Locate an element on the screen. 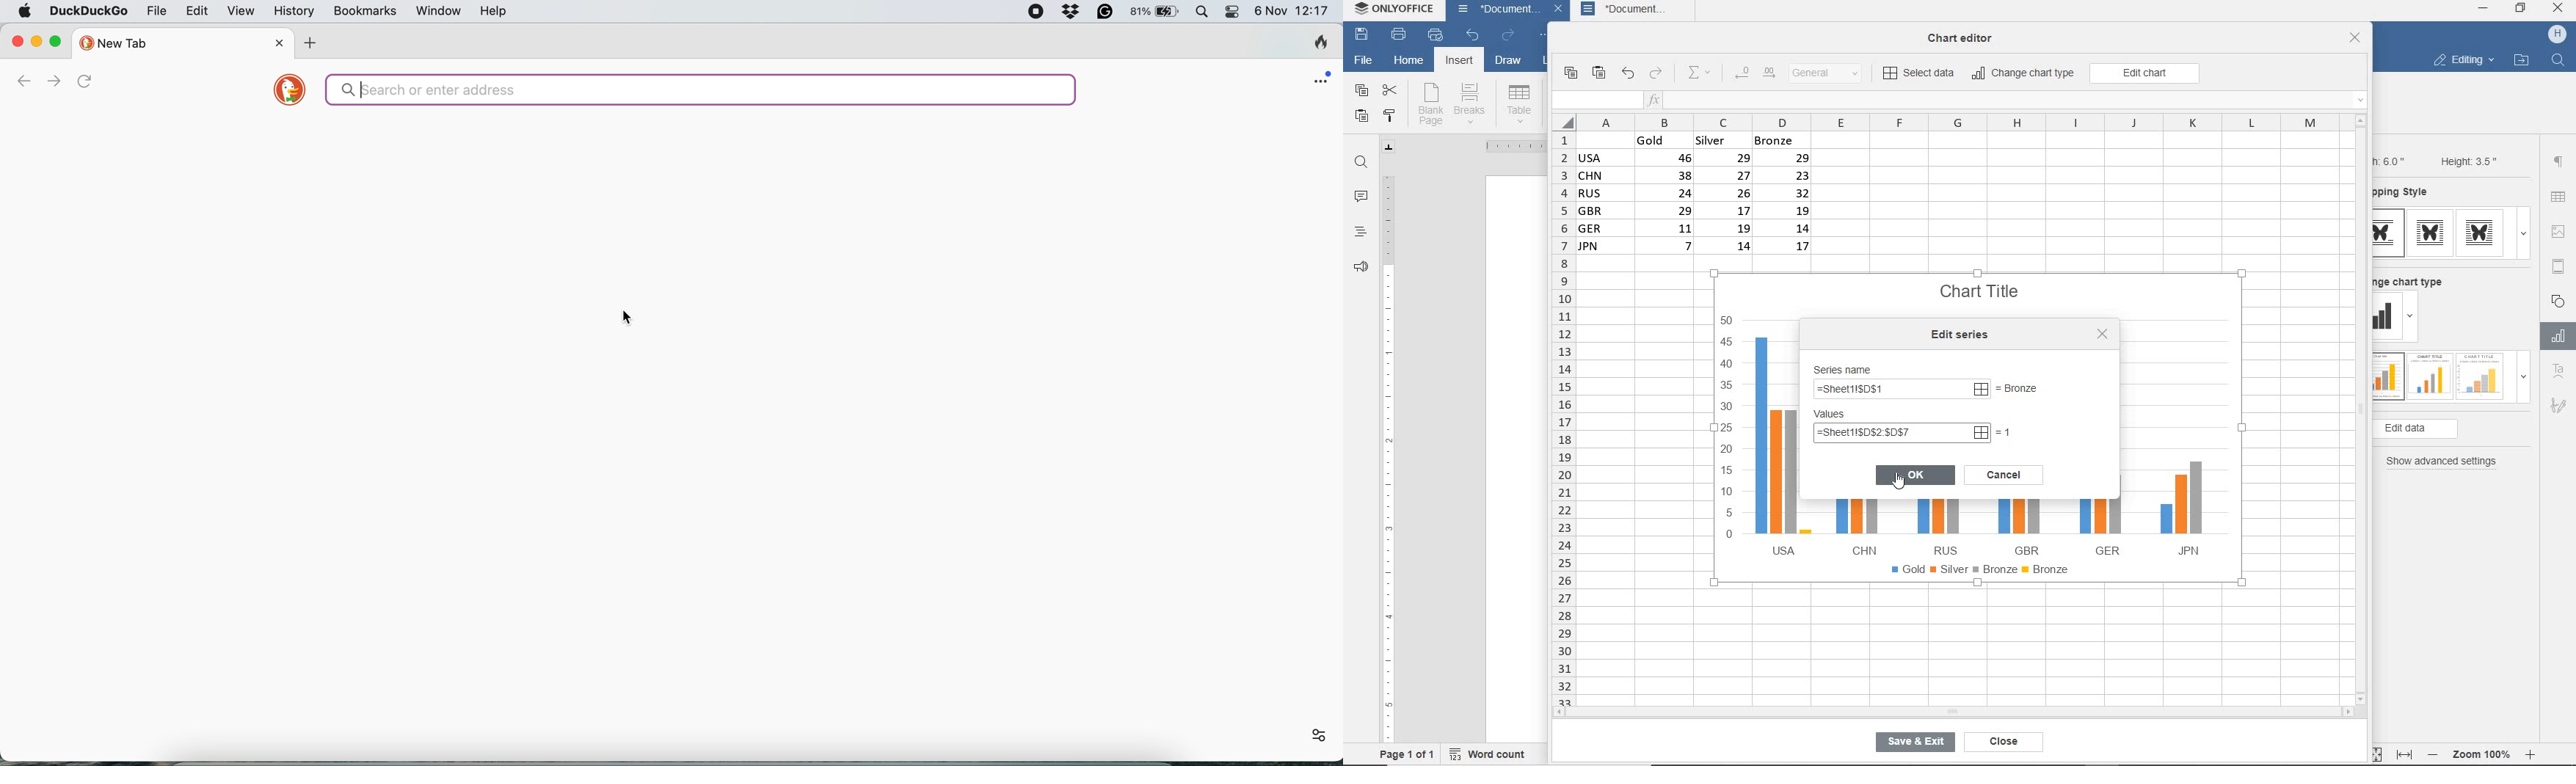 The width and height of the screenshot is (2576, 784). close is located at coordinates (2000, 742).